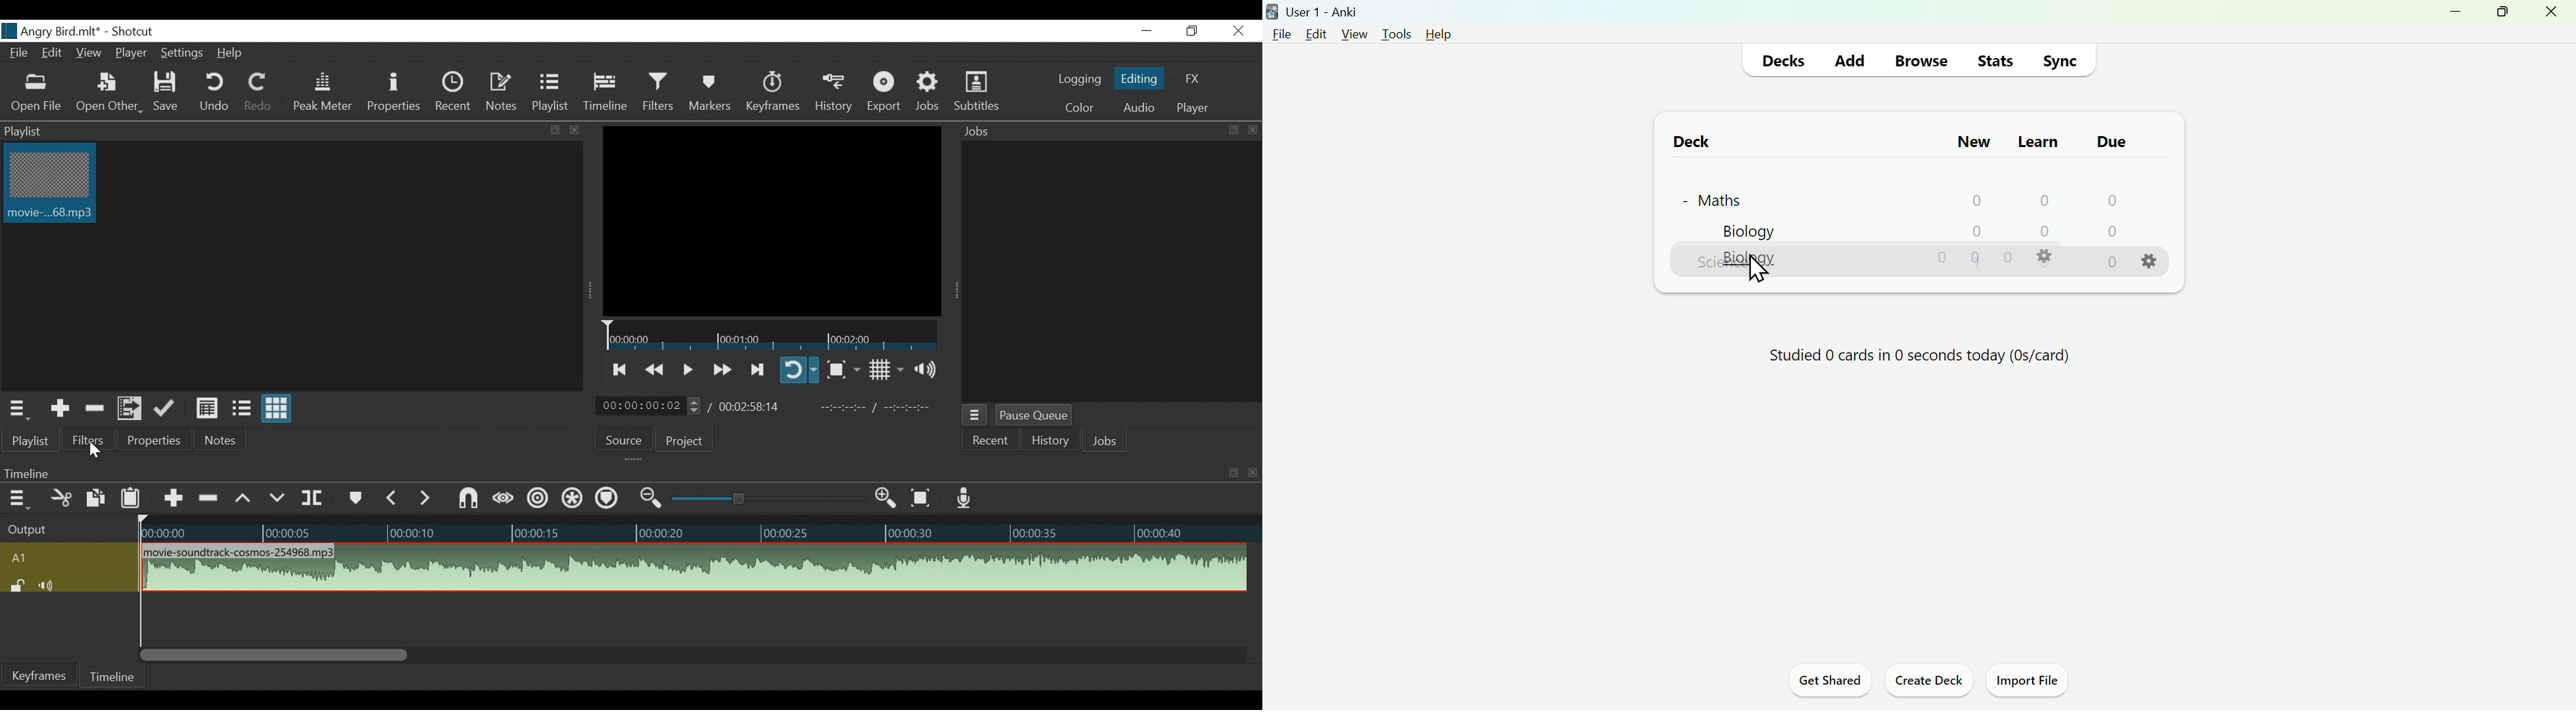 This screenshot has height=728, width=2576. What do you see at coordinates (966, 499) in the screenshot?
I see `Record audio` at bounding box center [966, 499].